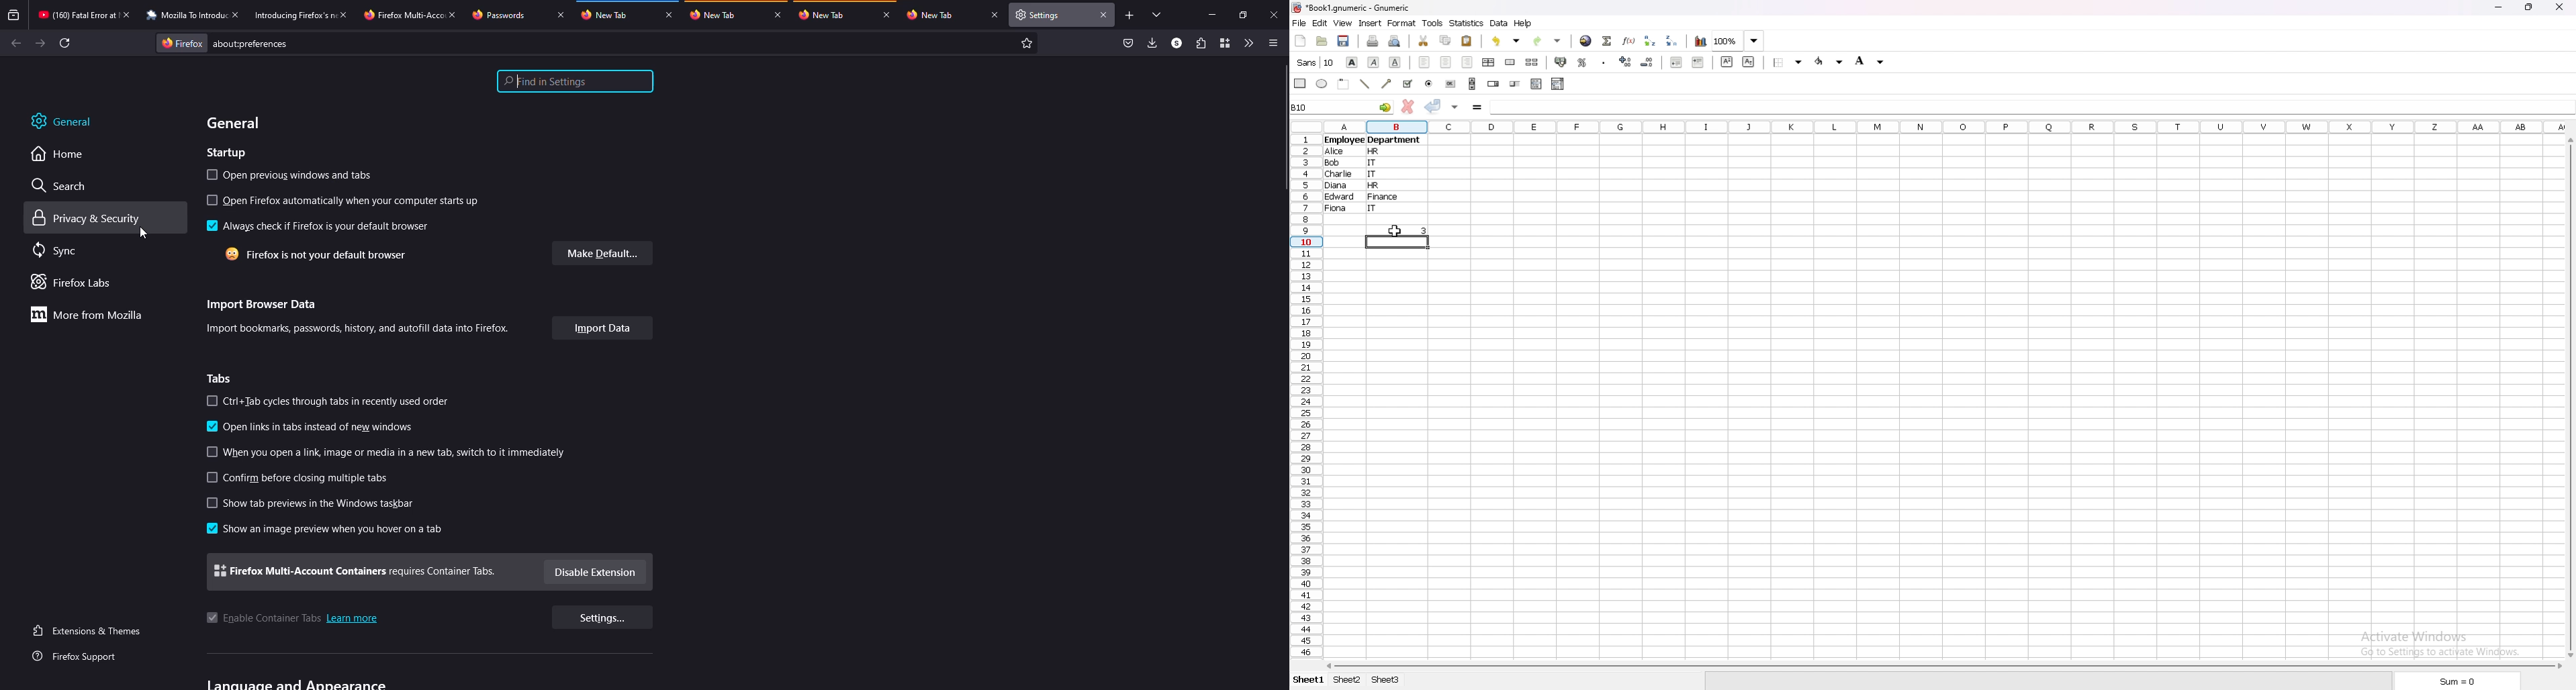 The height and width of the screenshot is (700, 2576). I want to click on decrease indent, so click(1676, 62).